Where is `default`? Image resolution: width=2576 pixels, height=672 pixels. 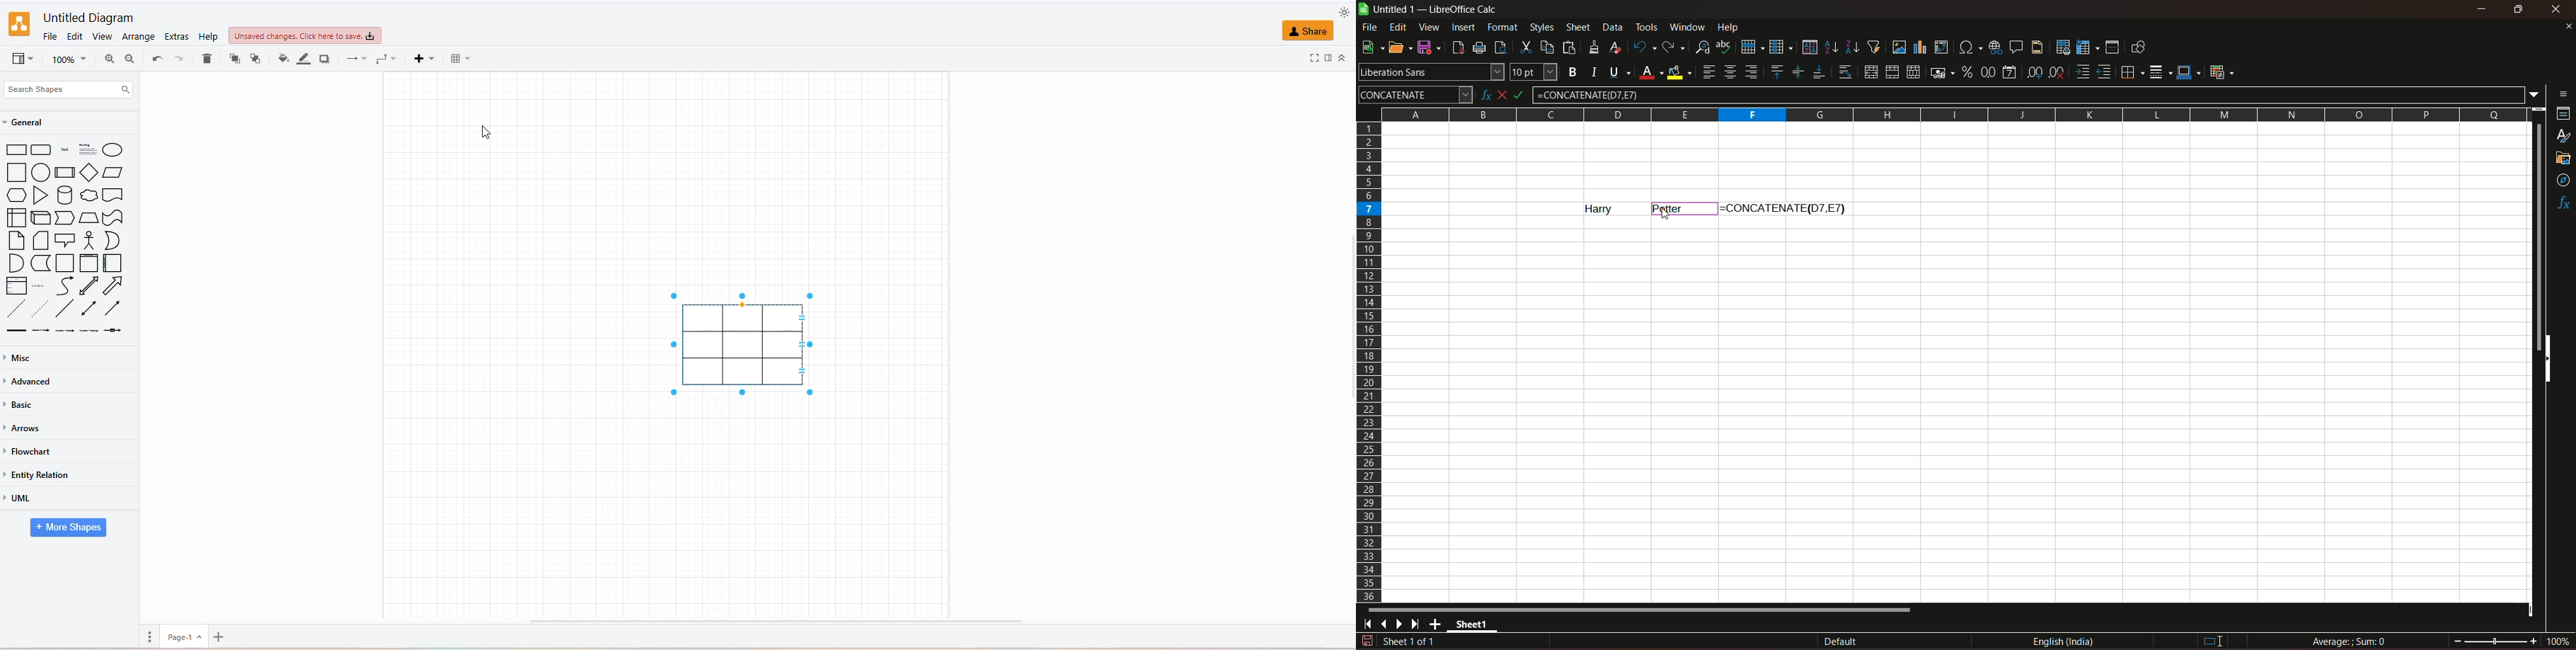 default is located at coordinates (1841, 642).